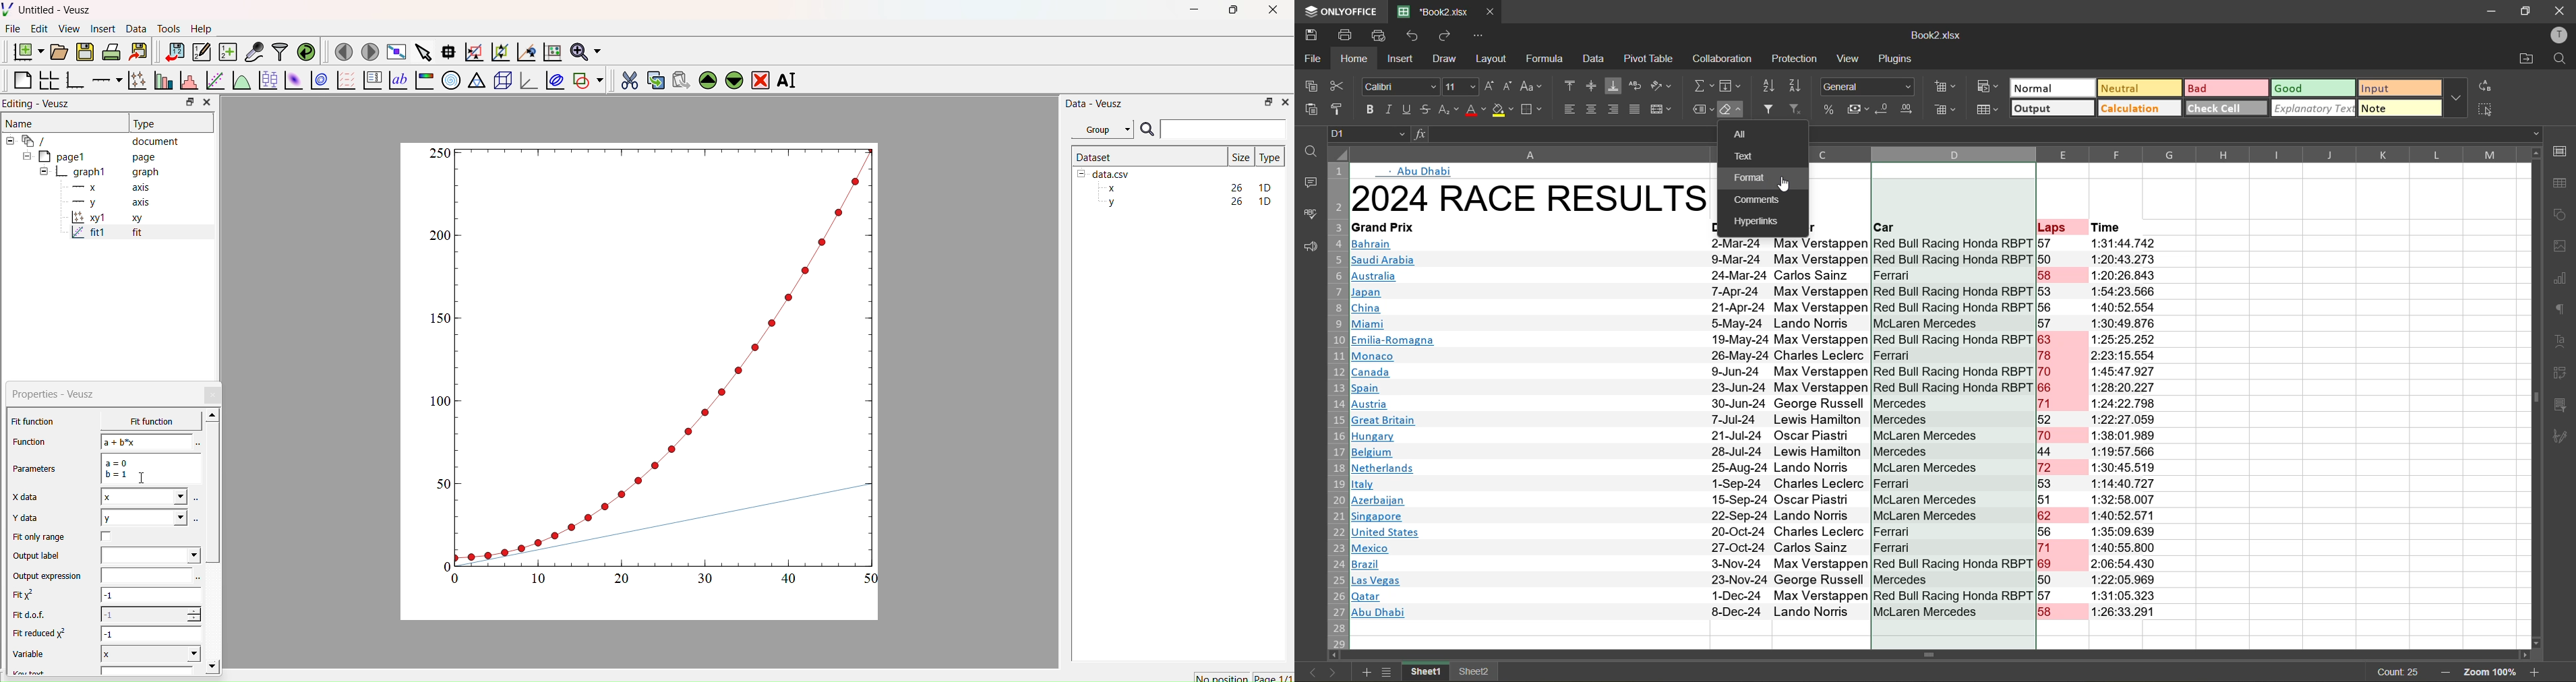 This screenshot has width=2576, height=700. Describe the element at coordinates (1312, 59) in the screenshot. I see `file` at that location.